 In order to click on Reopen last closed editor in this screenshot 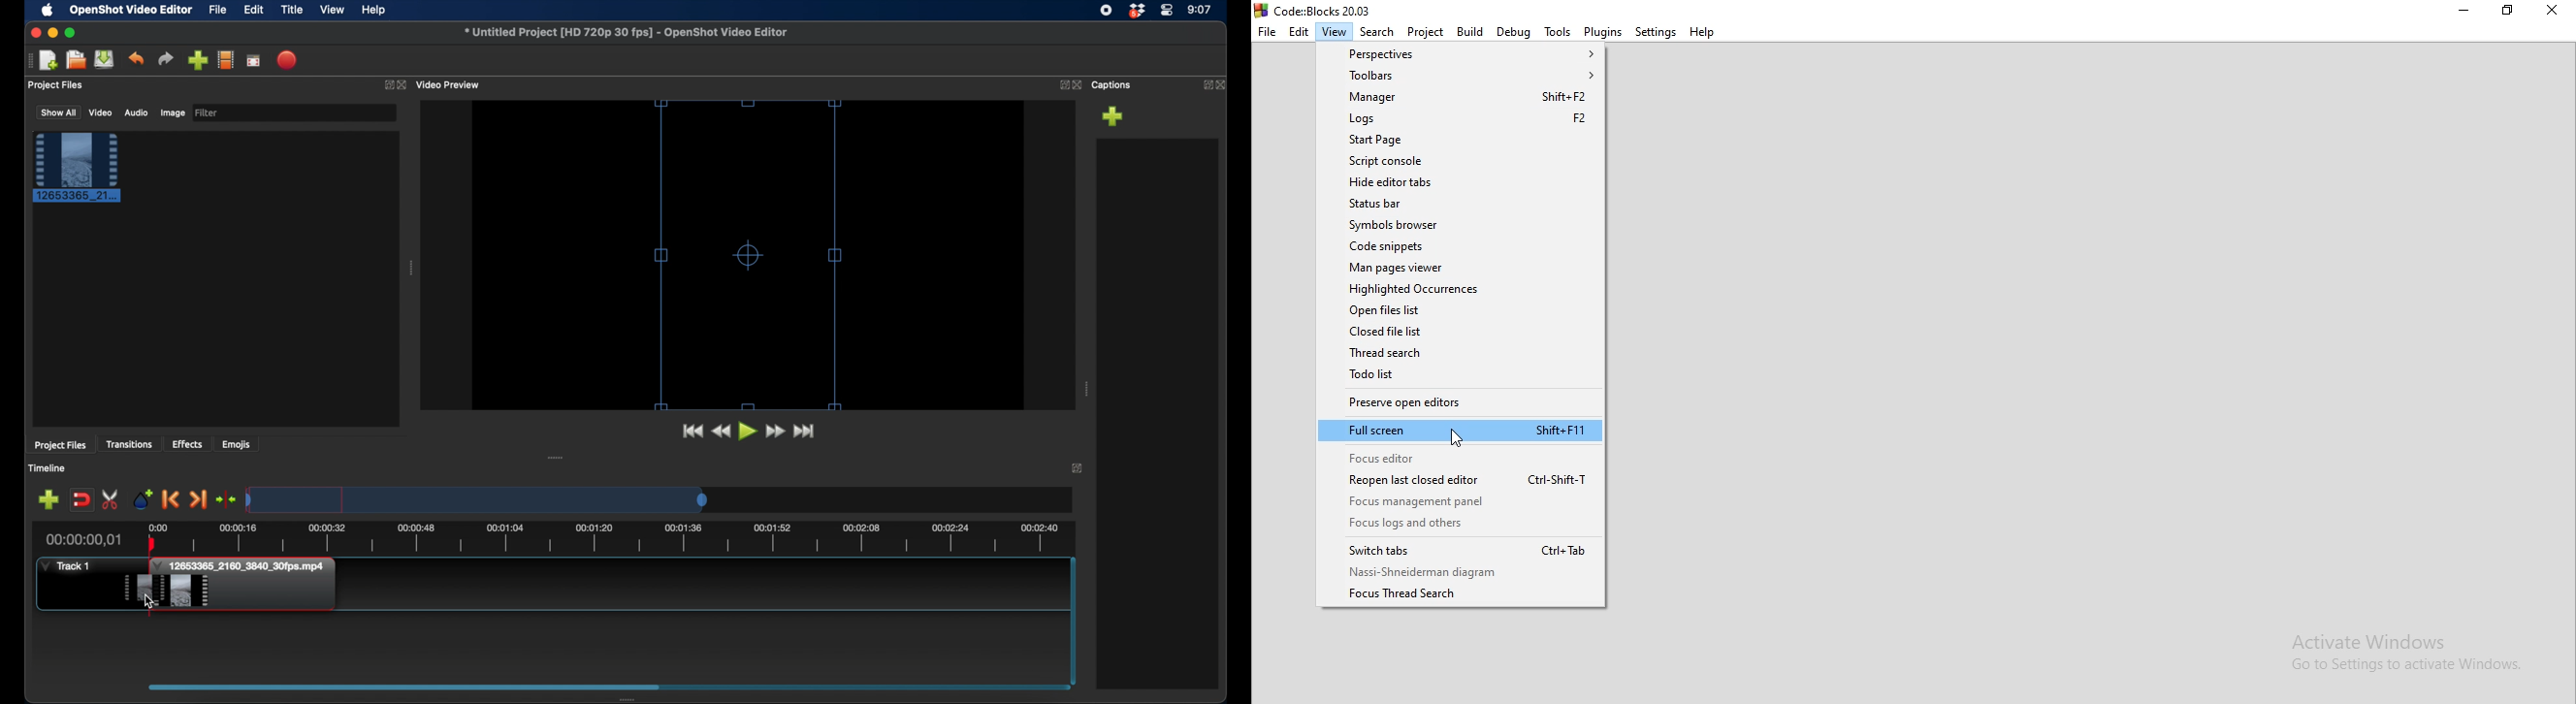, I will do `click(1462, 480)`.